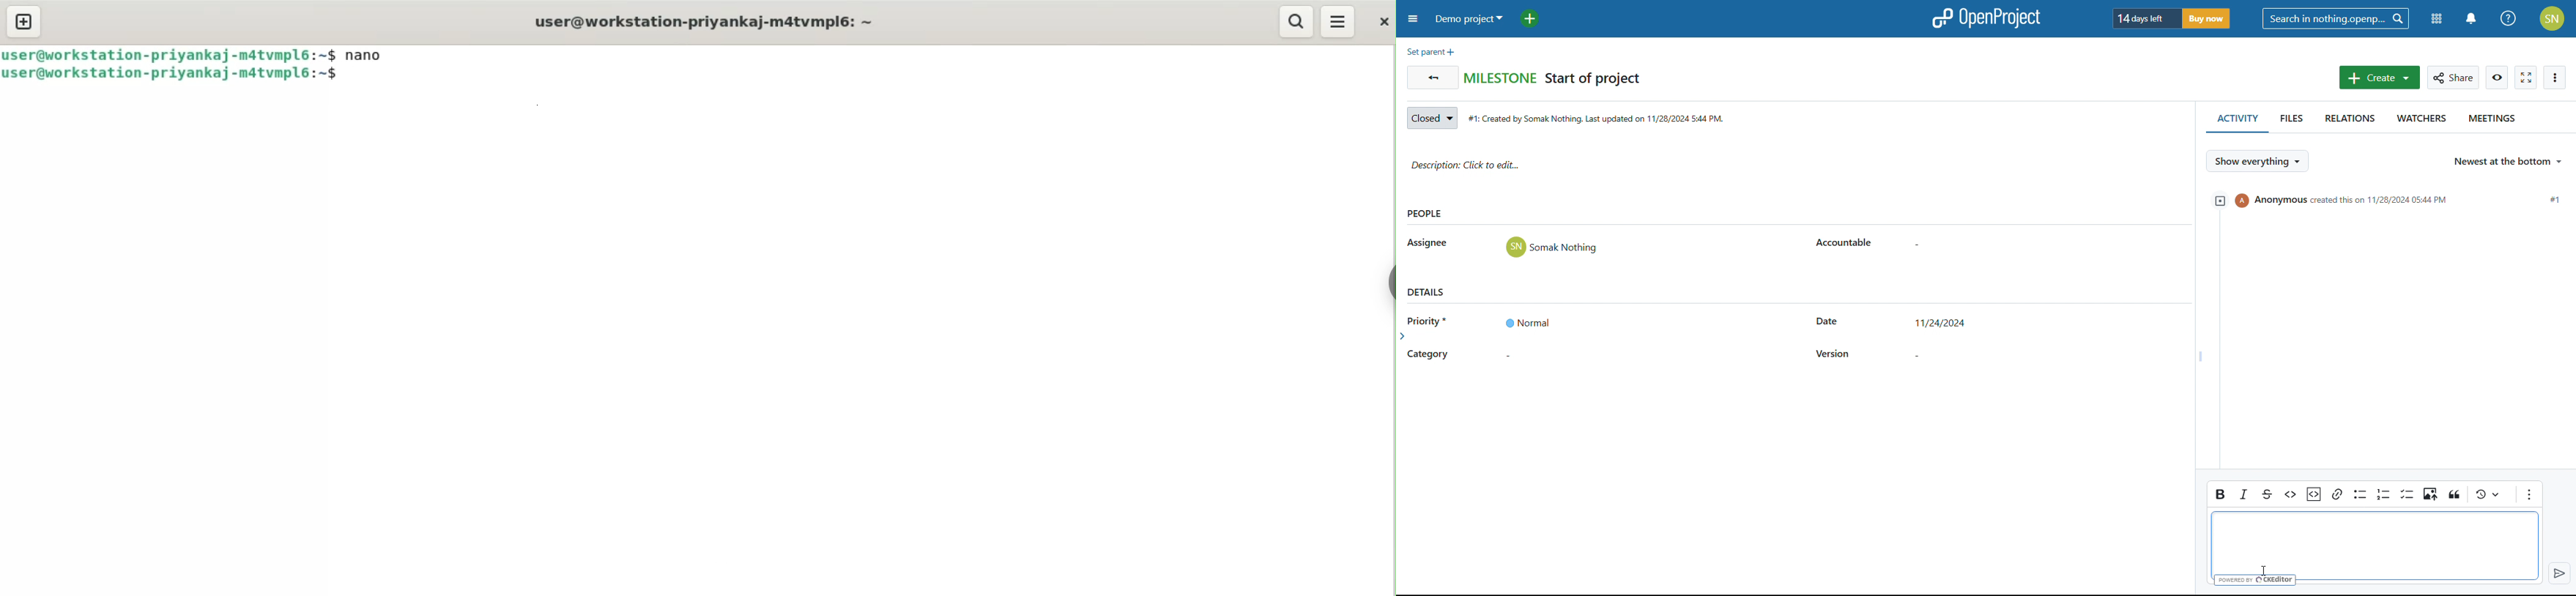 This screenshot has width=2576, height=616. What do you see at coordinates (2407, 494) in the screenshot?
I see `to do list` at bounding box center [2407, 494].